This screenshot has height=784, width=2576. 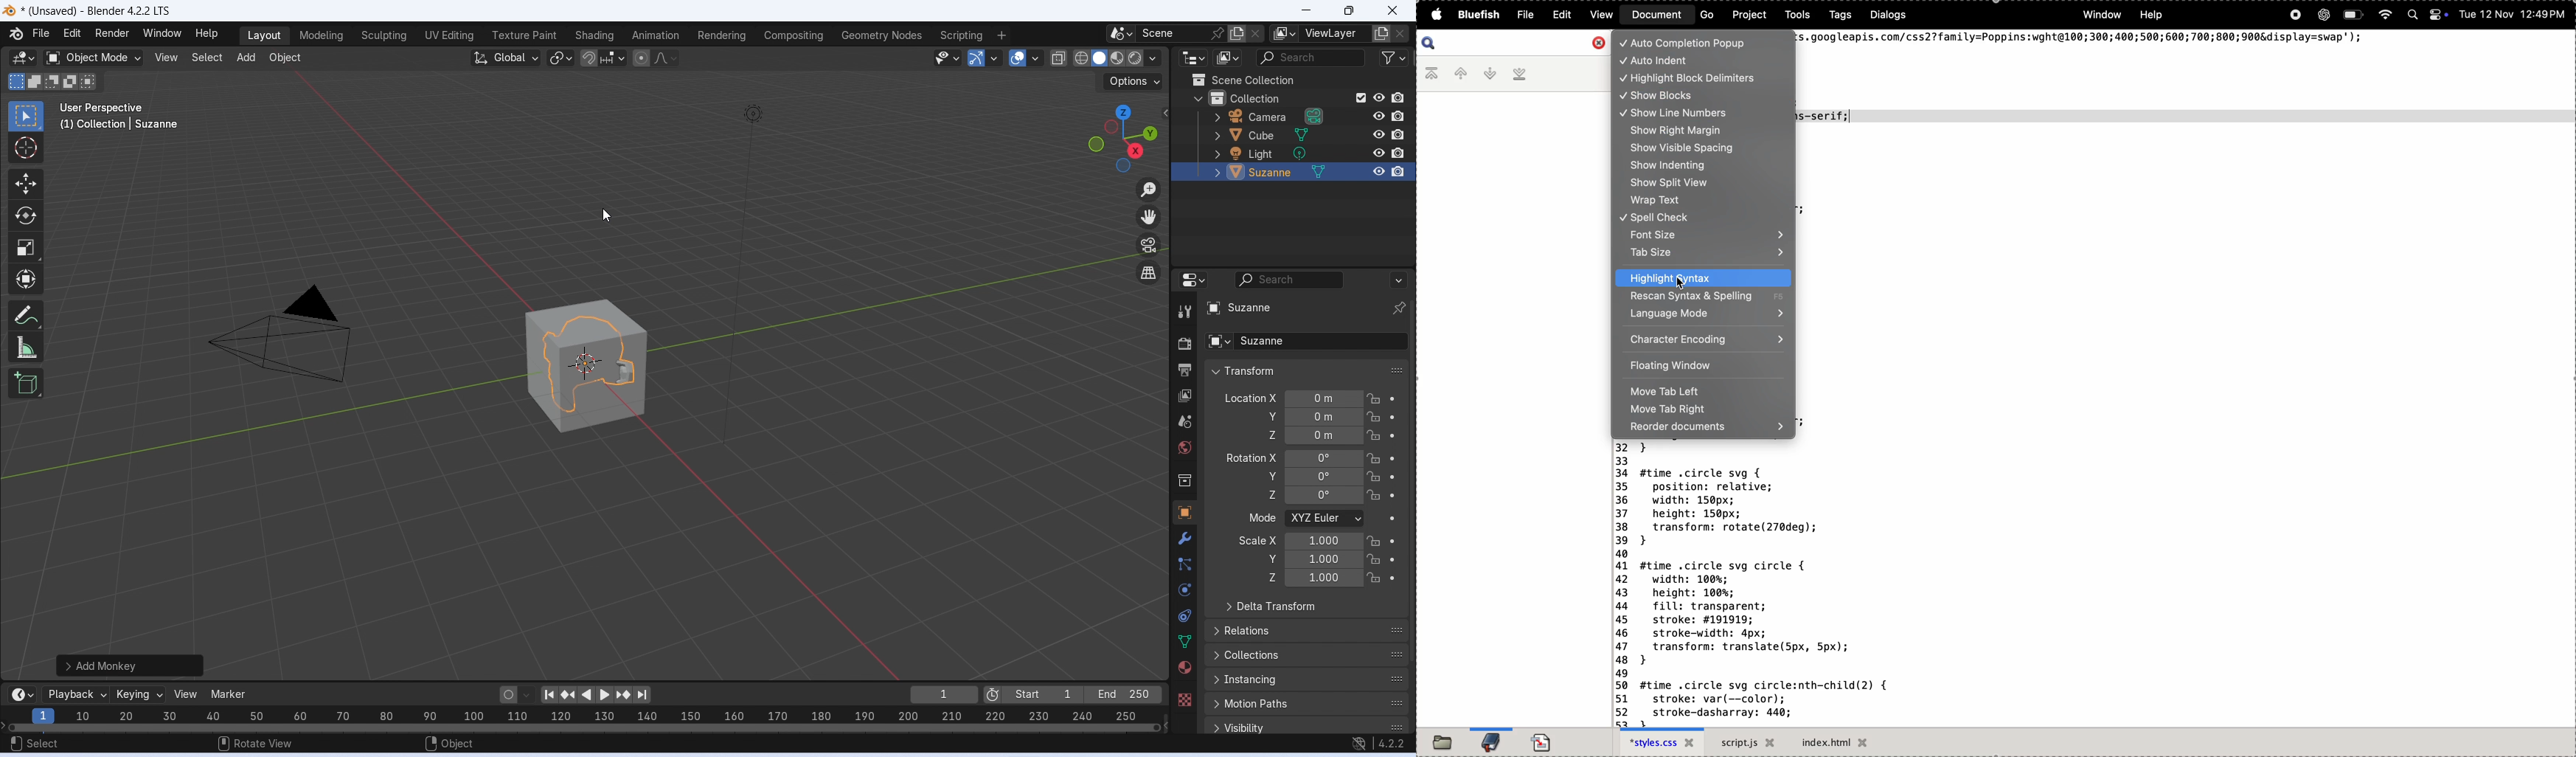 What do you see at coordinates (1748, 16) in the screenshot?
I see `project` at bounding box center [1748, 16].